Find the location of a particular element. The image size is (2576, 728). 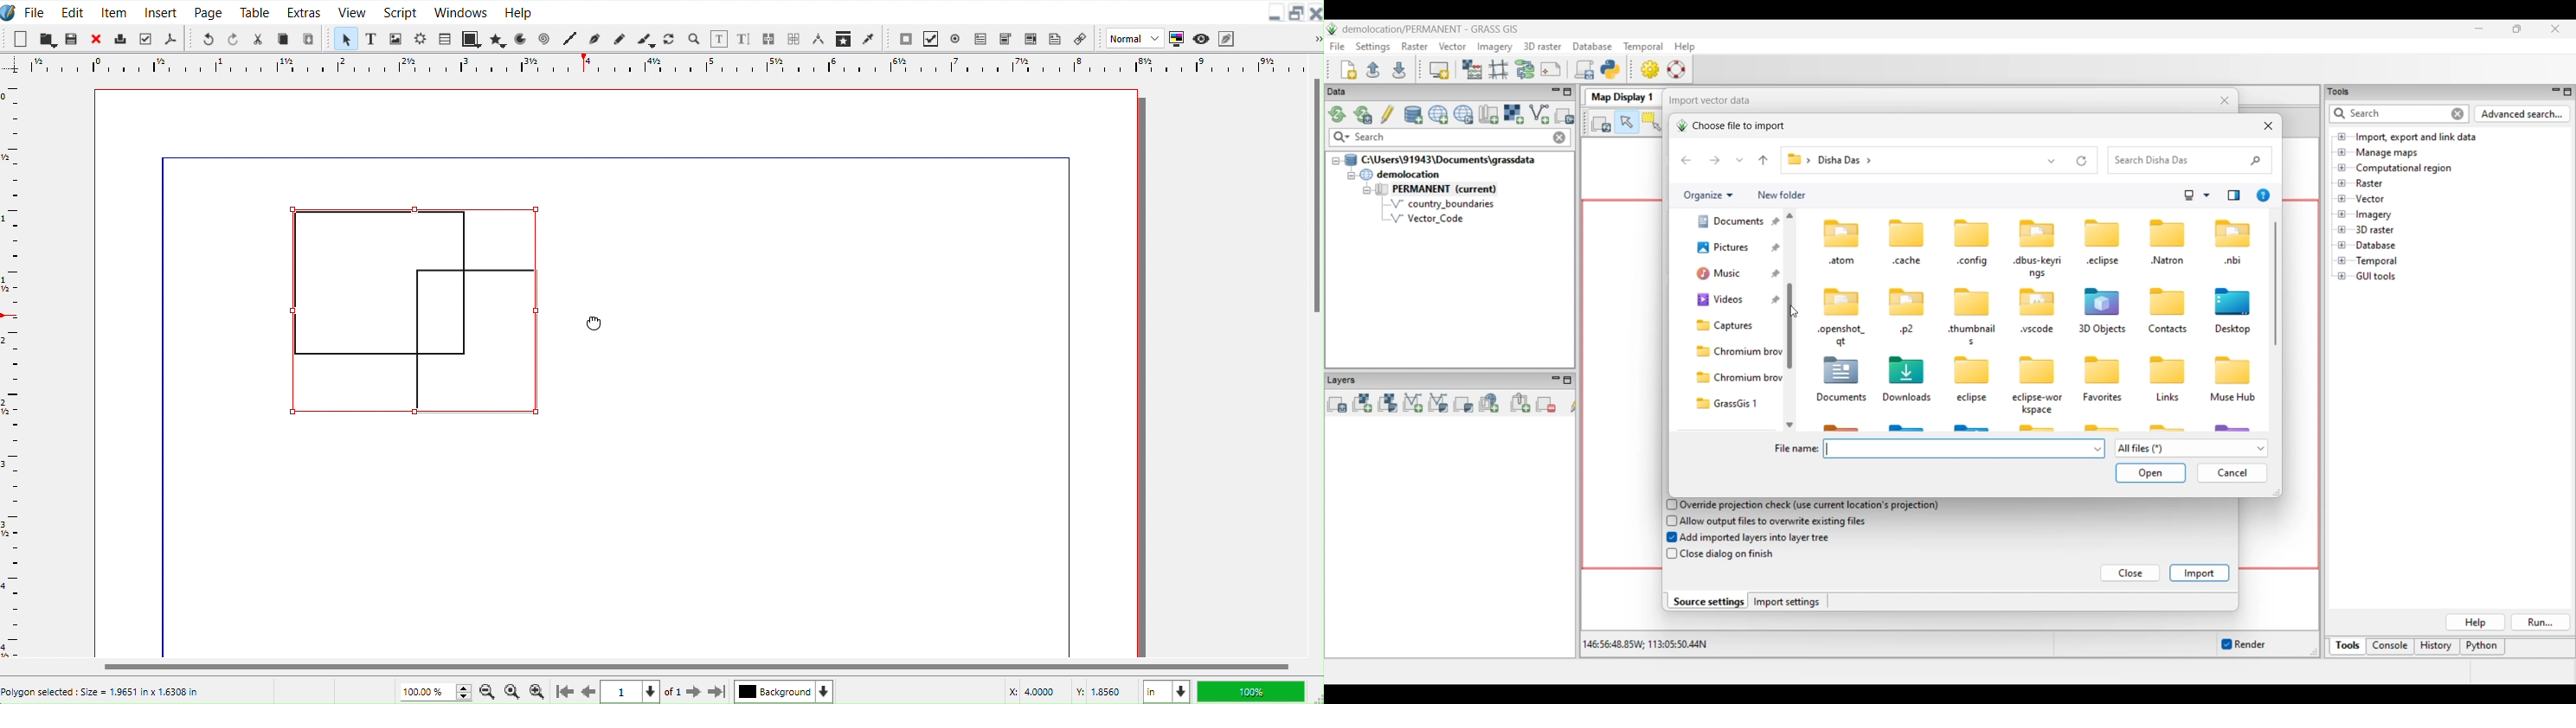

Chromium browser folder is located at coordinates (1736, 352).